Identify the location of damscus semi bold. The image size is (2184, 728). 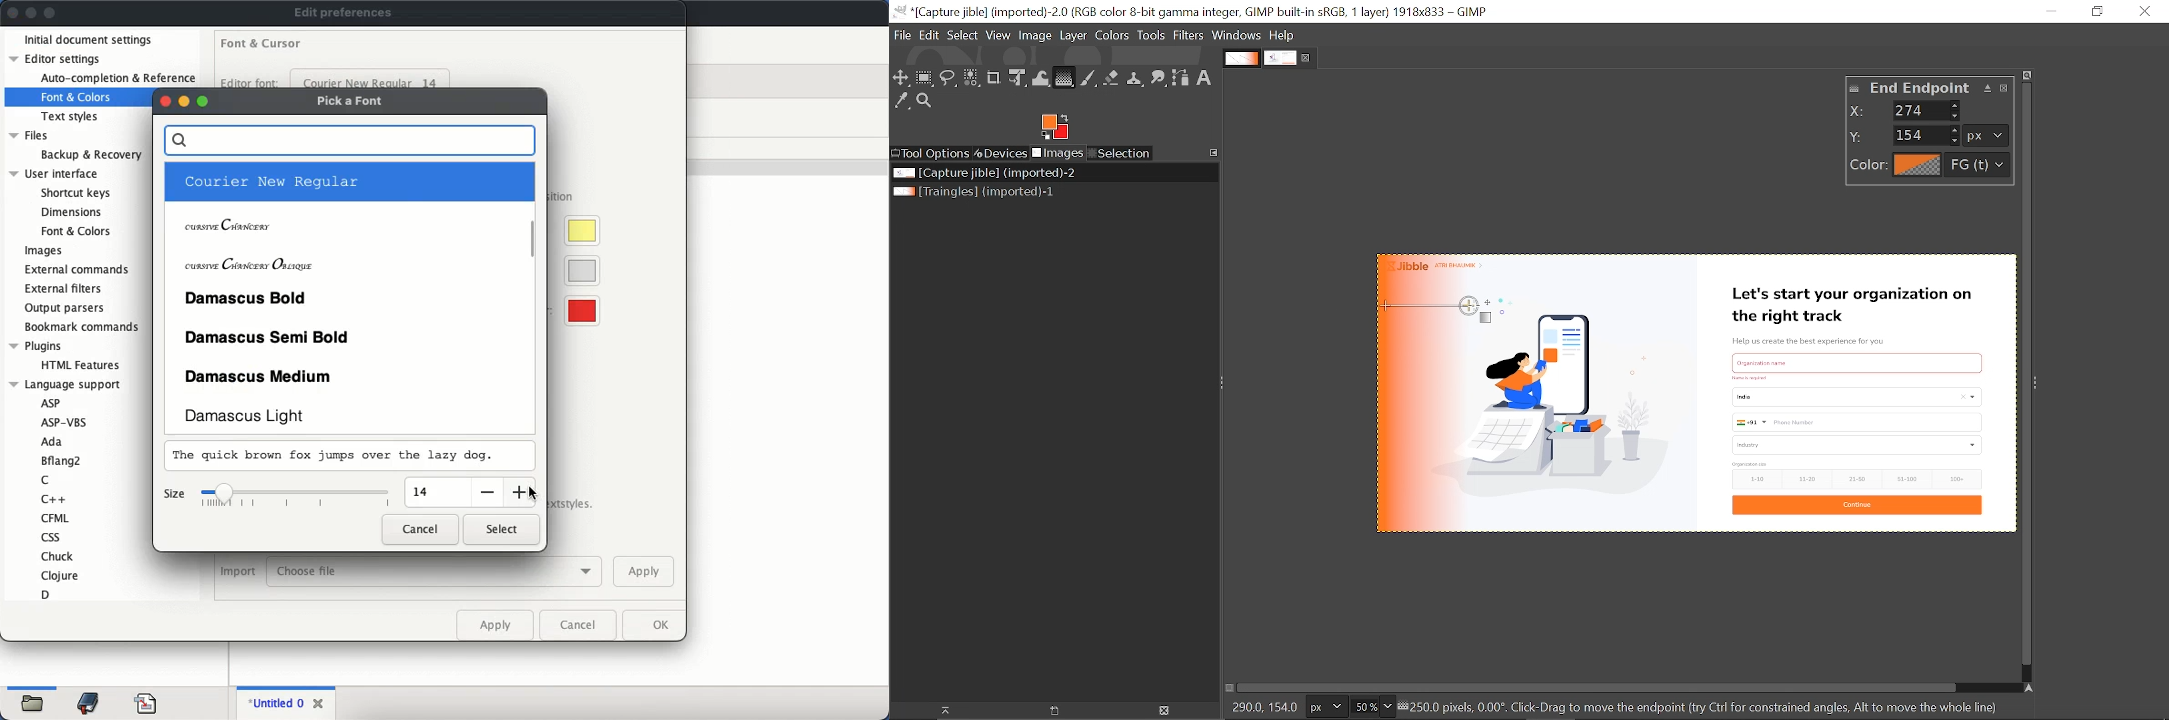
(349, 334).